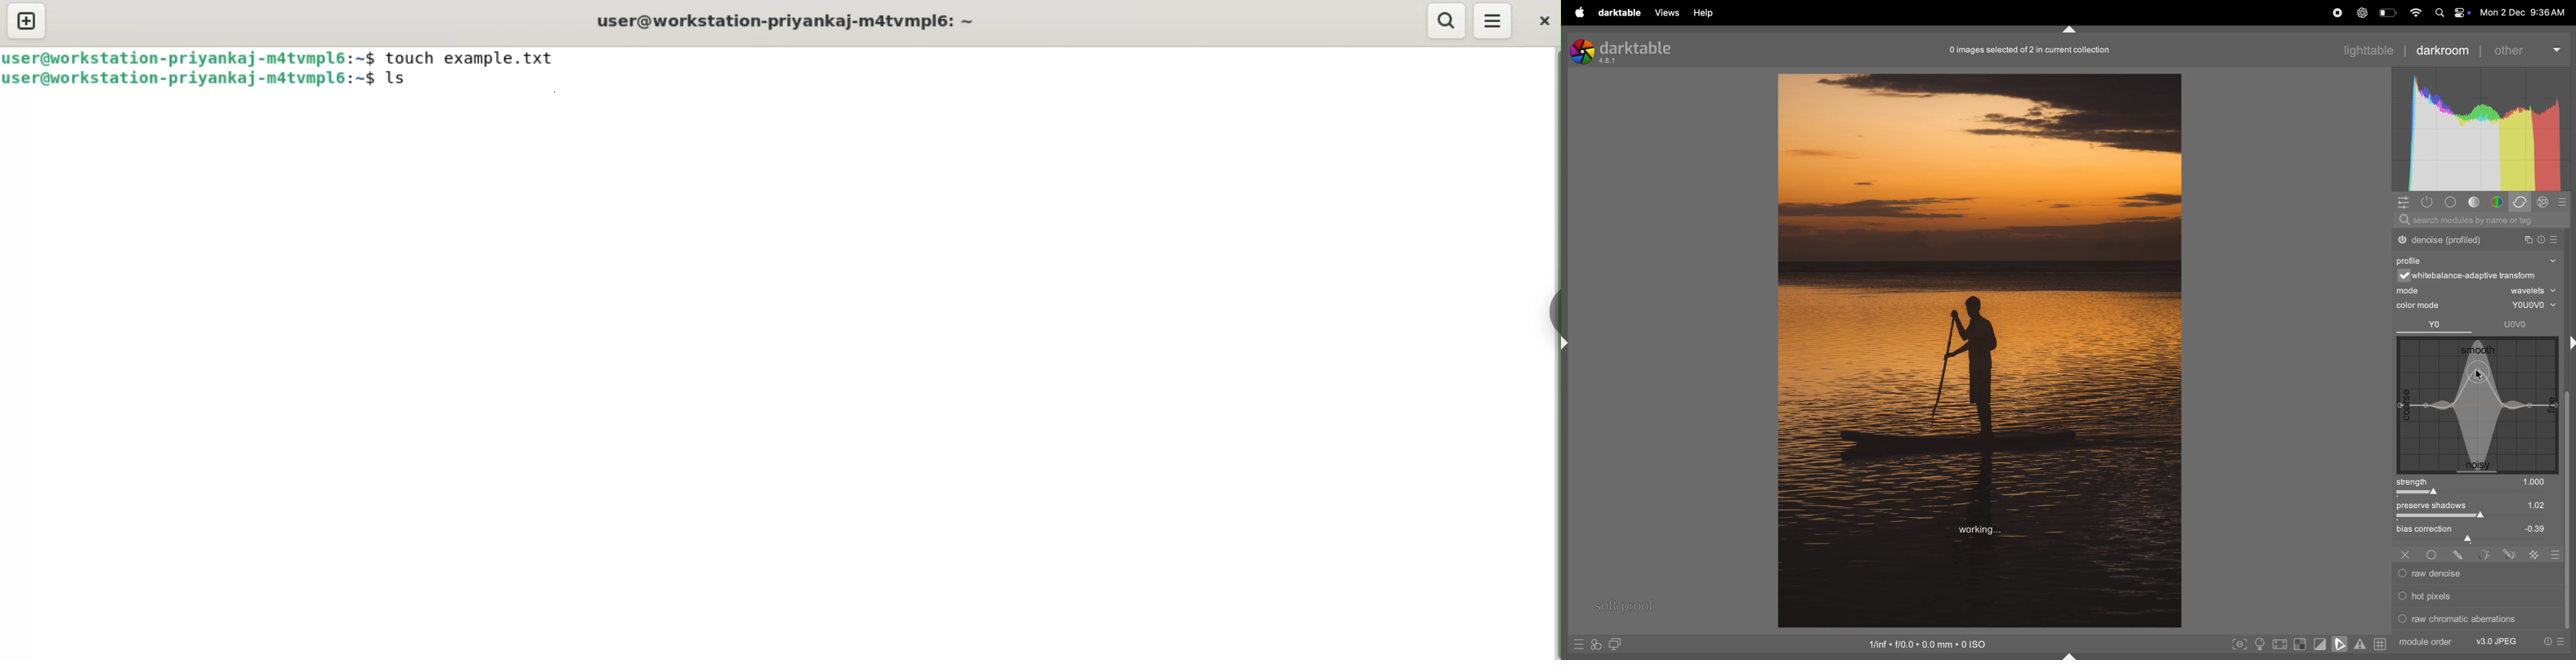 This screenshot has width=2576, height=672. What do you see at coordinates (2528, 305) in the screenshot?
I see `youovo` at bounding box center [2528, 305].